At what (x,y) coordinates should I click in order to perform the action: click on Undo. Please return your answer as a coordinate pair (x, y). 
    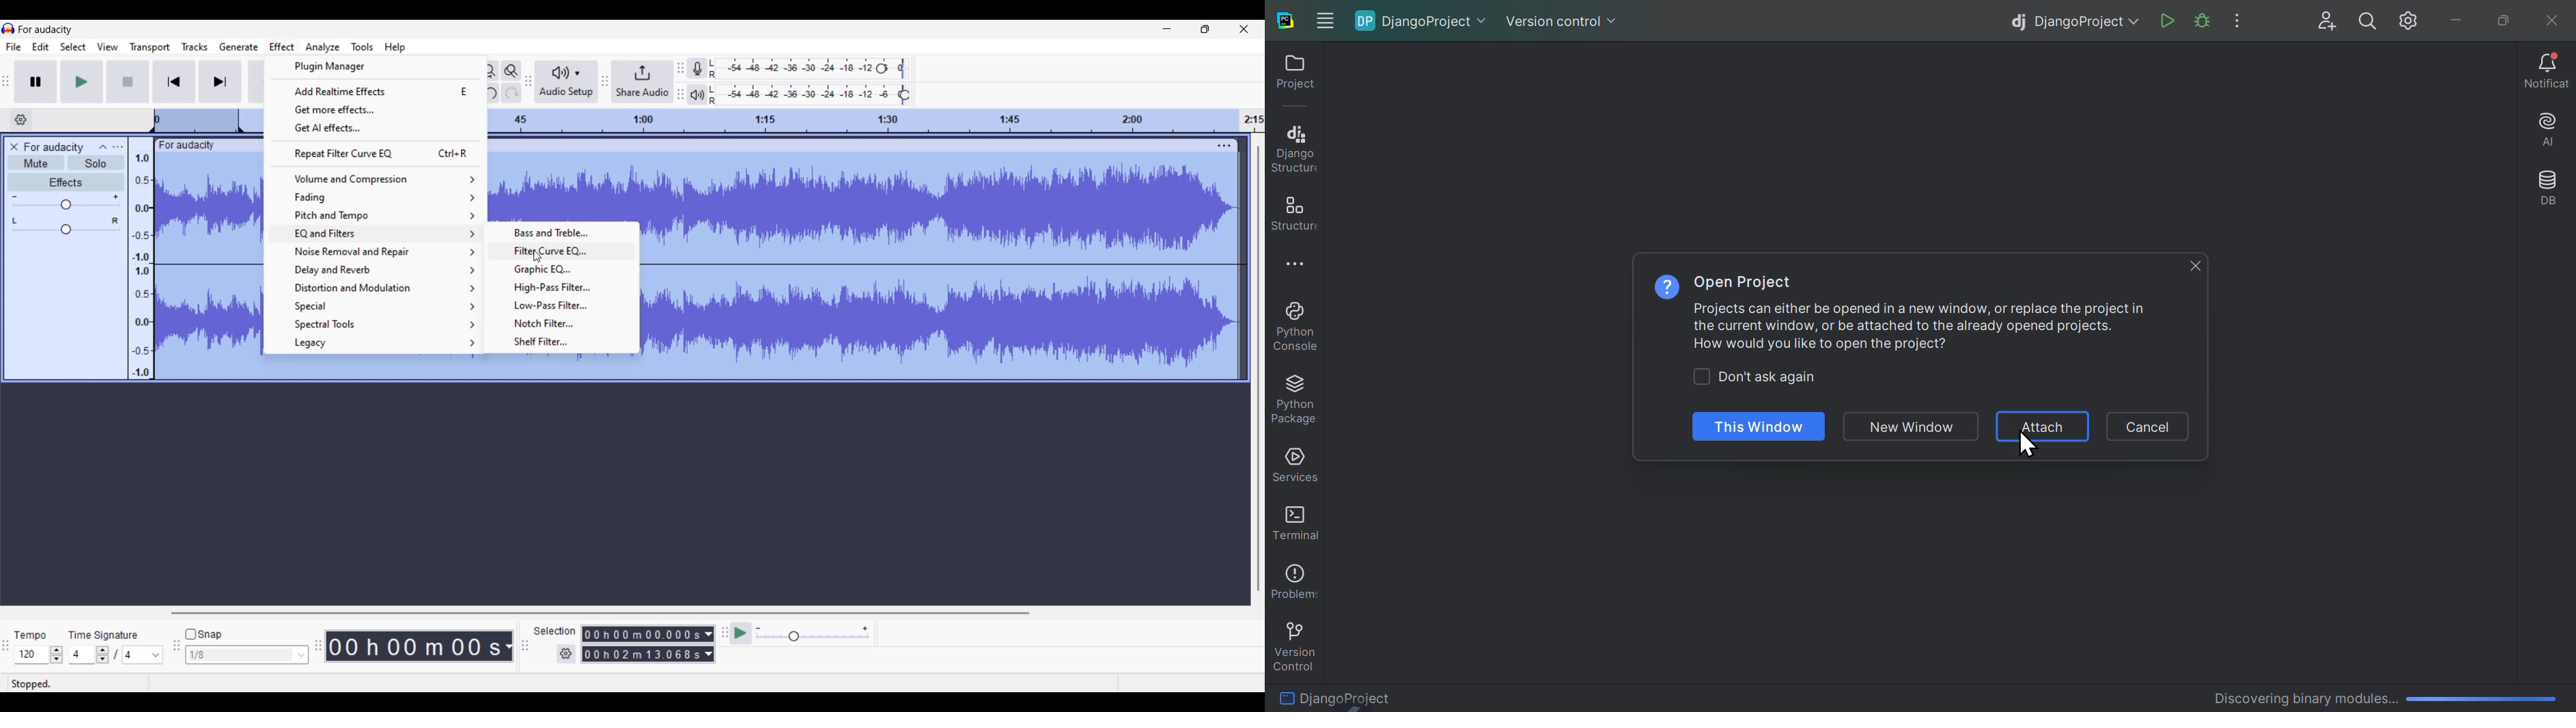
    Looking at the image, I should click on (489, 92).